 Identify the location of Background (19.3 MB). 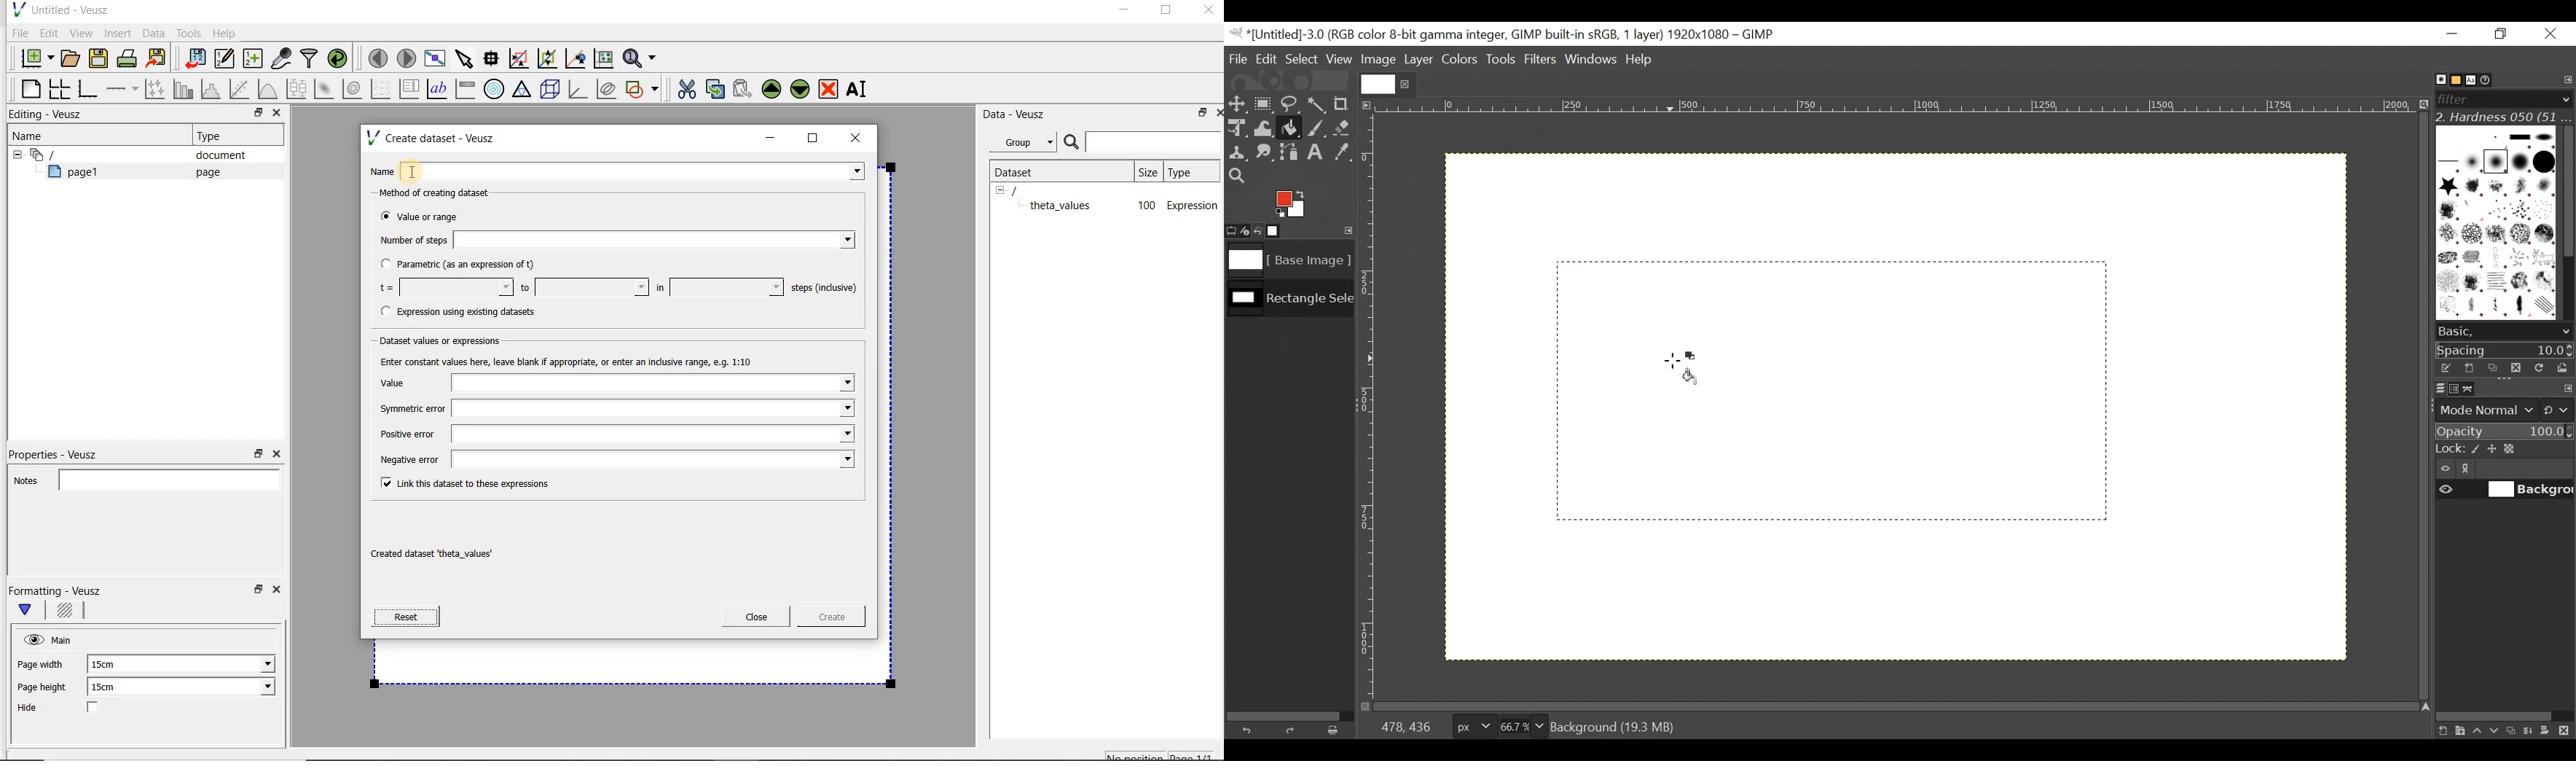
(1616, 726).